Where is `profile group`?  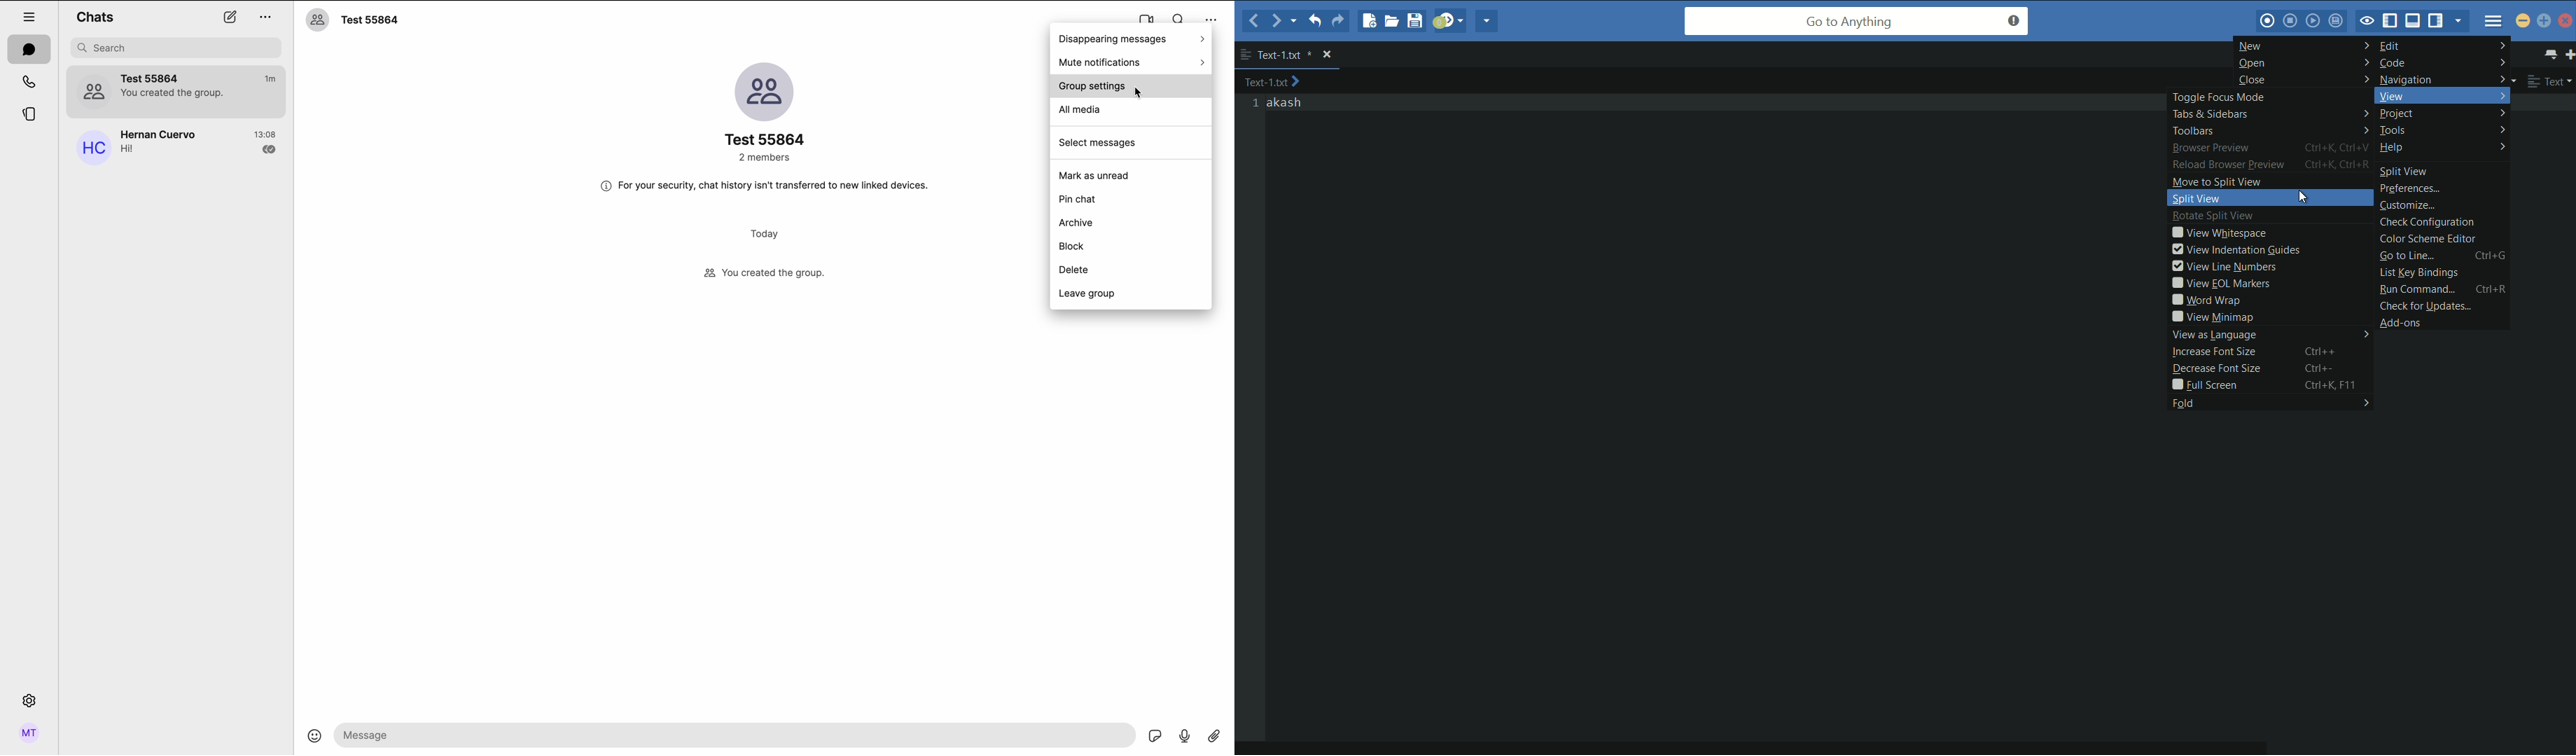
profile group is located at coordinates (767, 111).